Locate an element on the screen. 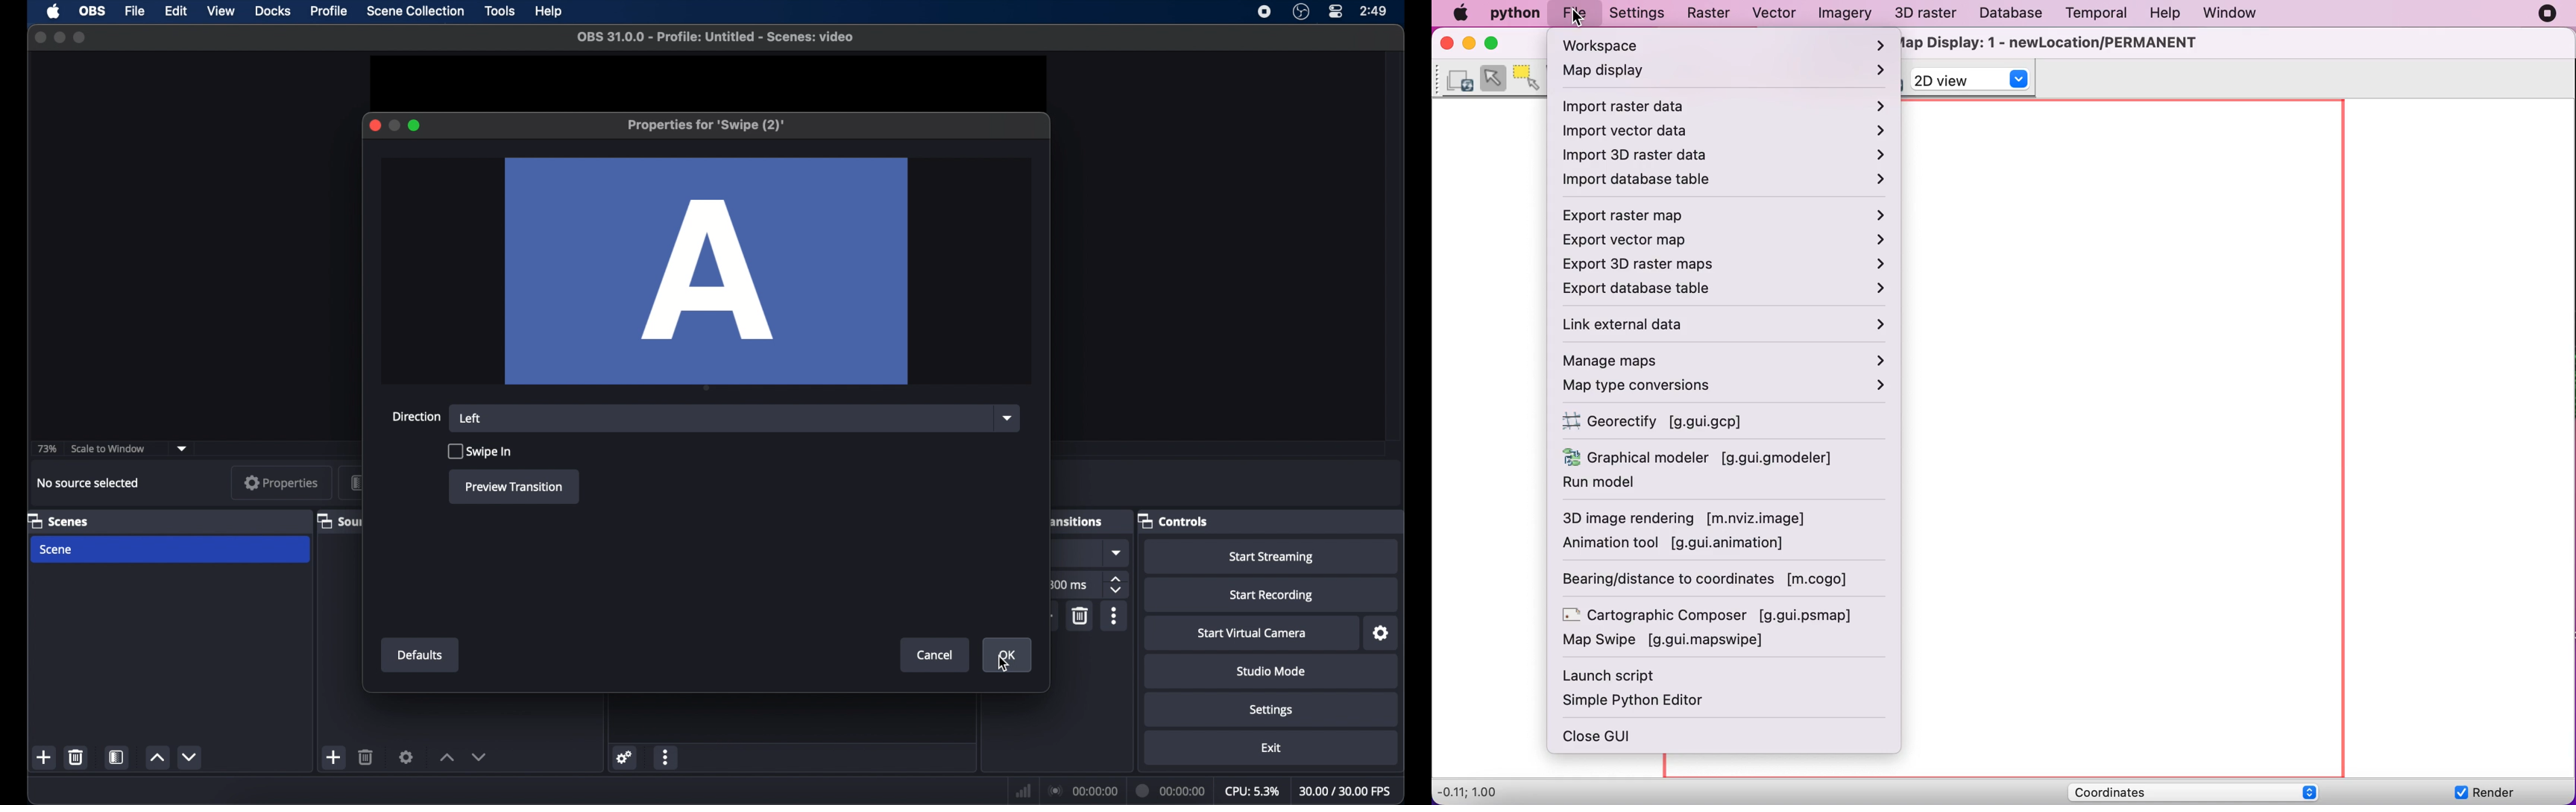  time is located at coordinates (1375, 11).